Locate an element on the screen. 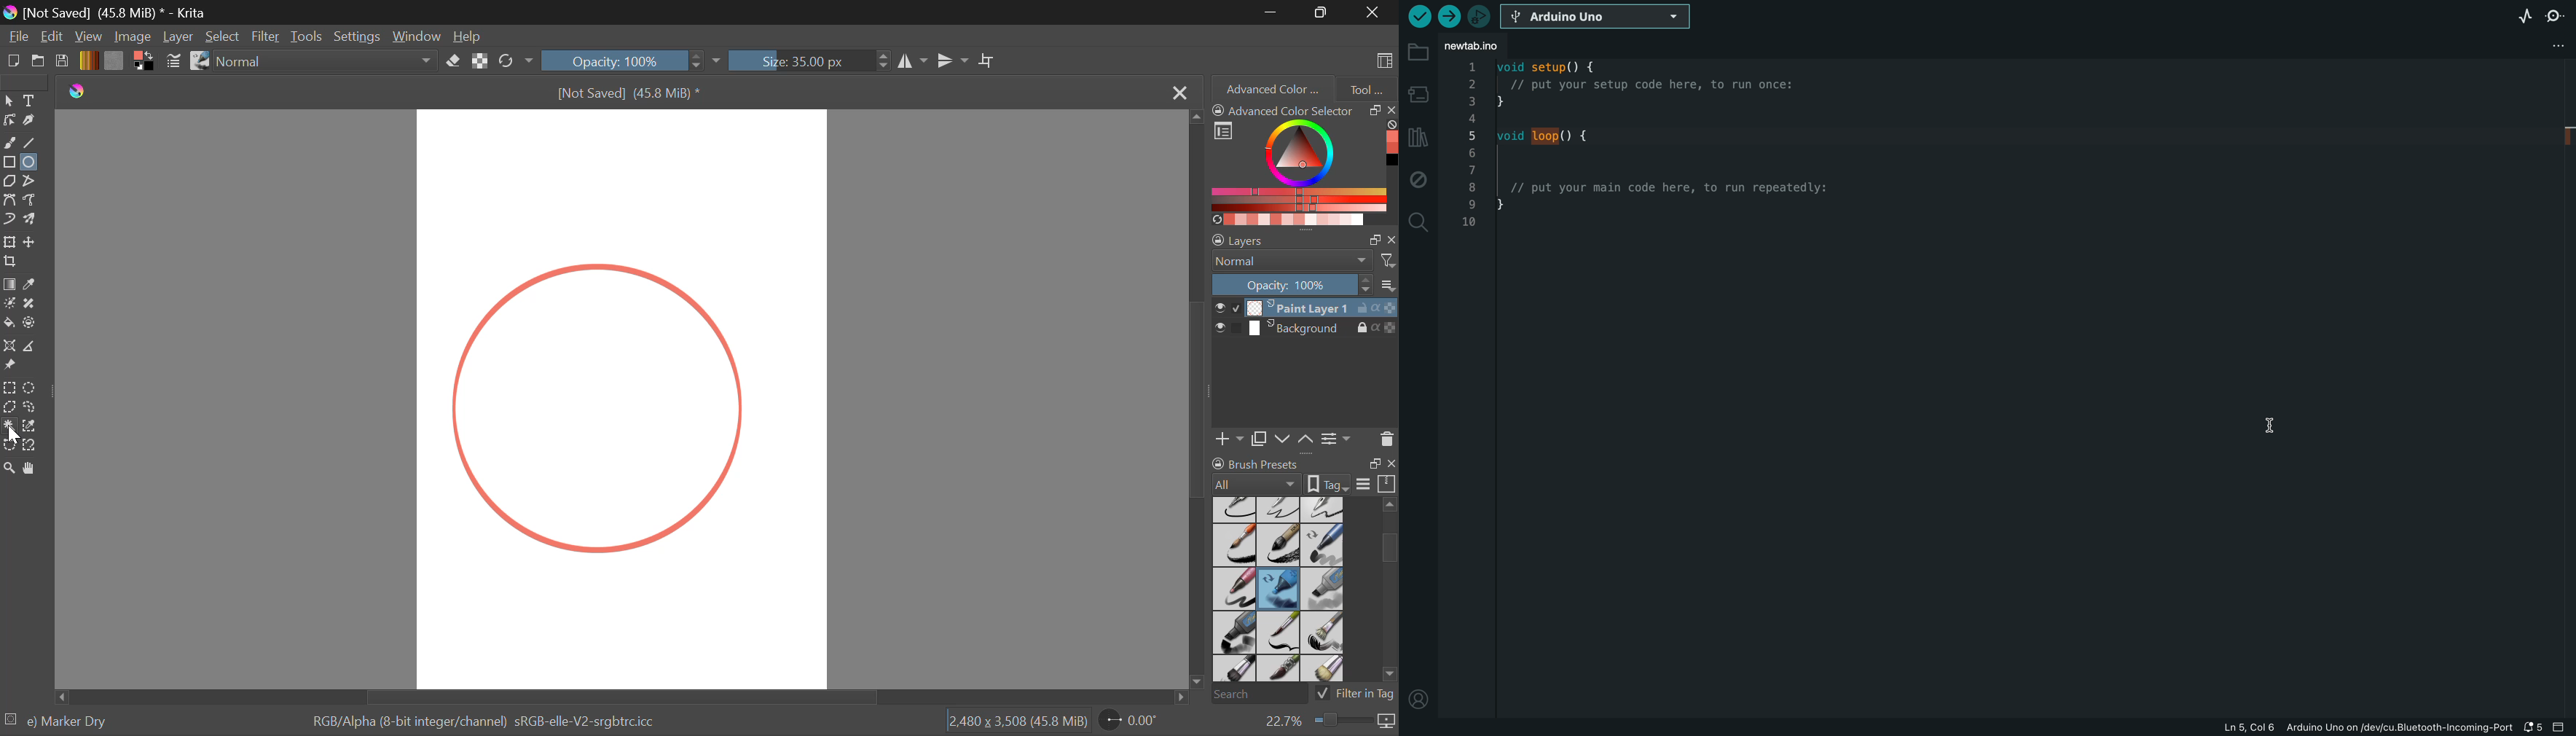 The width and height of the screenshot is (2576, 756). Opacity 100% is located at coordinates (621, 60).